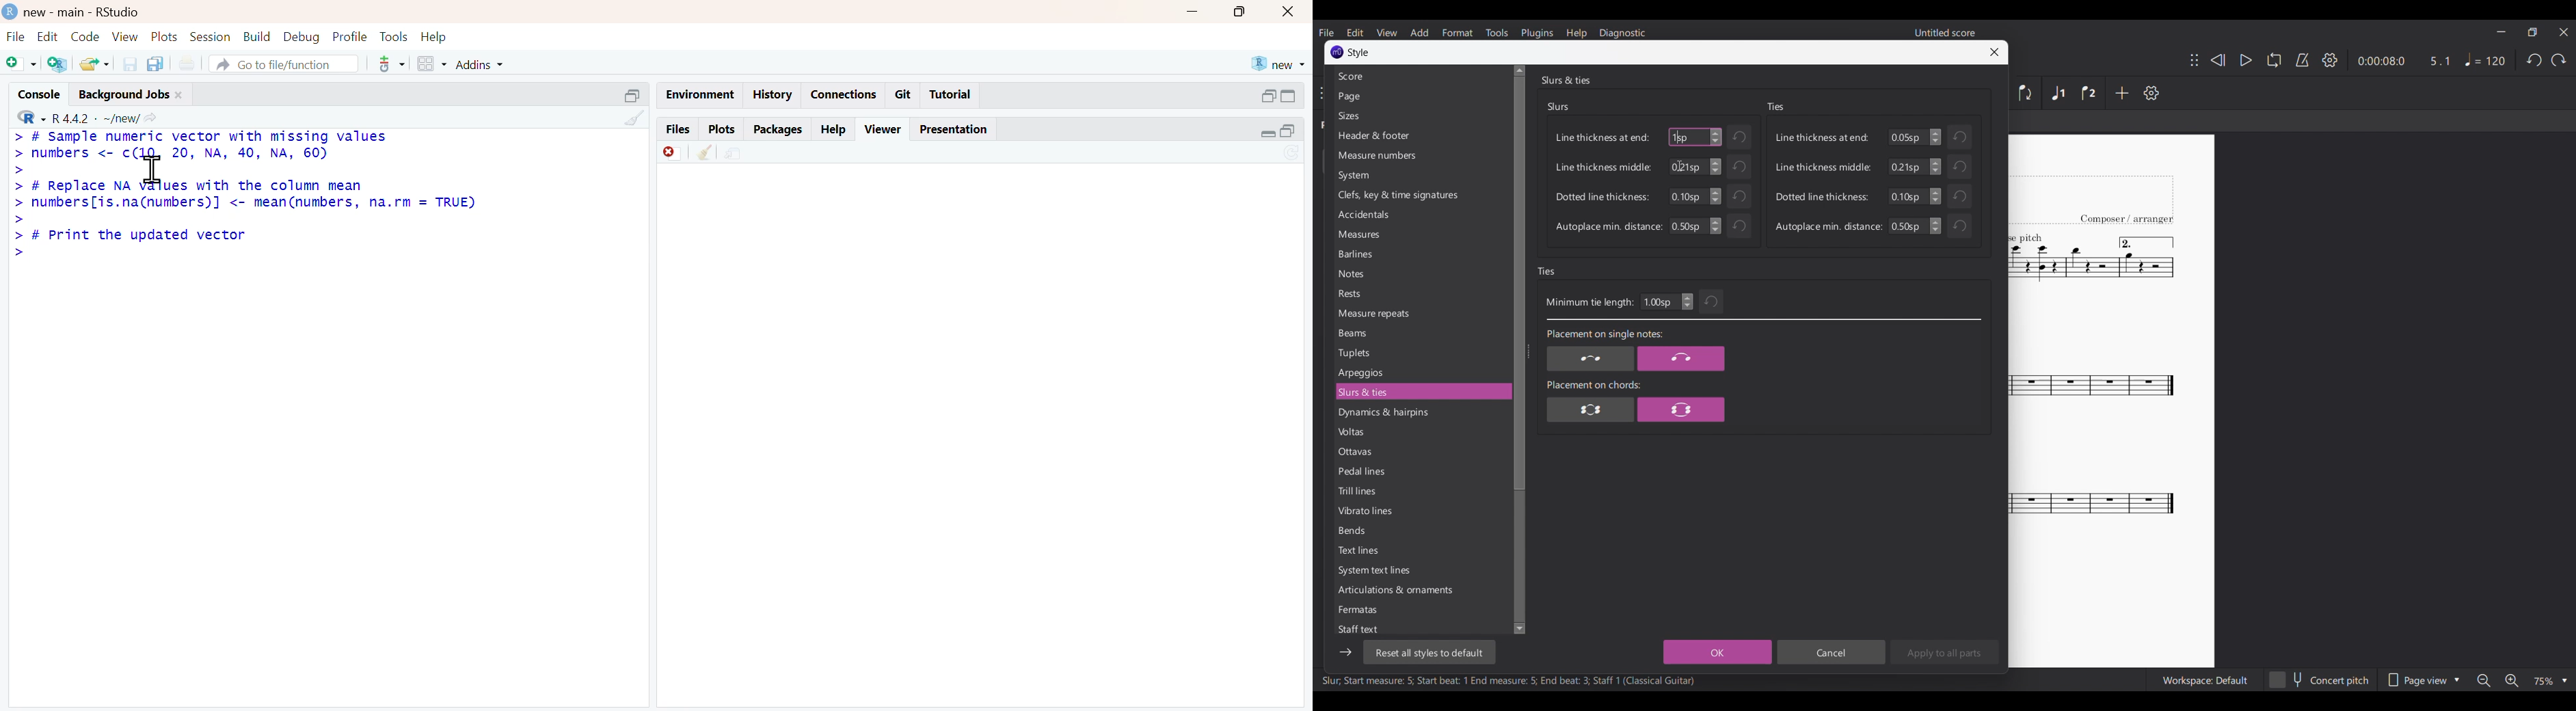 The image size is (2576, 728). Describe the element at coordinates (2511, 680) in the screenshot. I see `Zoom in` at that location.